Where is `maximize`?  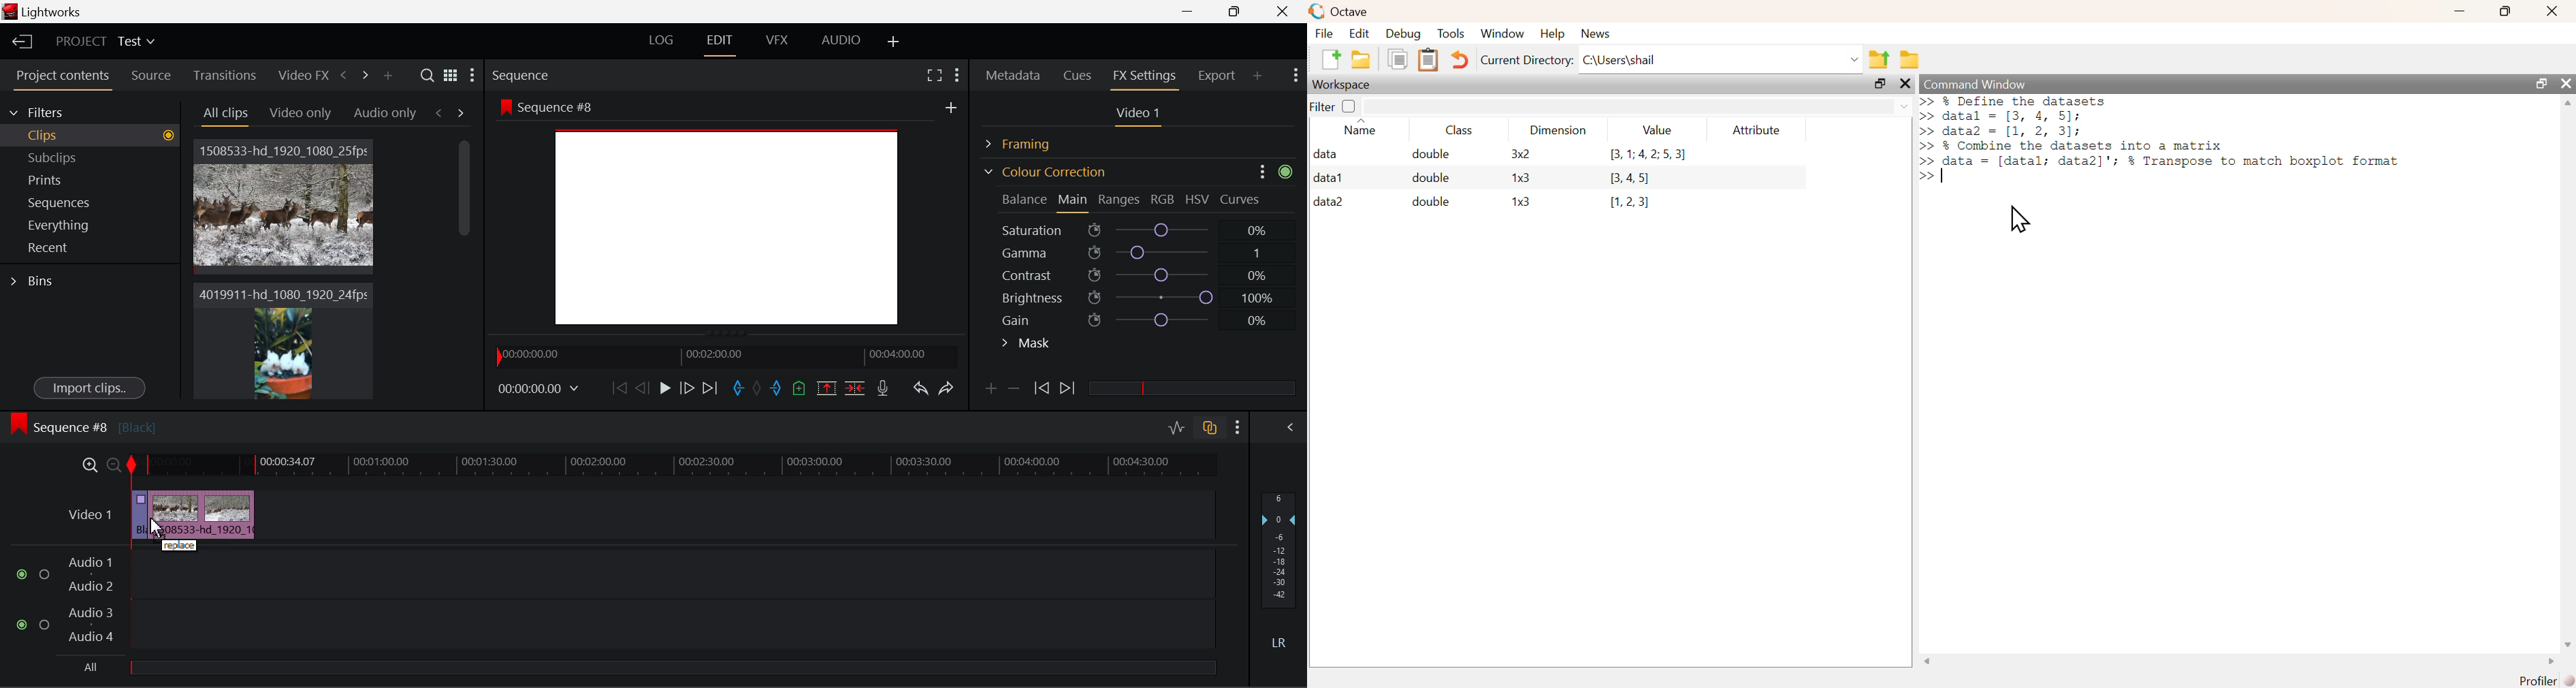
maximize is located at coordinates (2541, 83).